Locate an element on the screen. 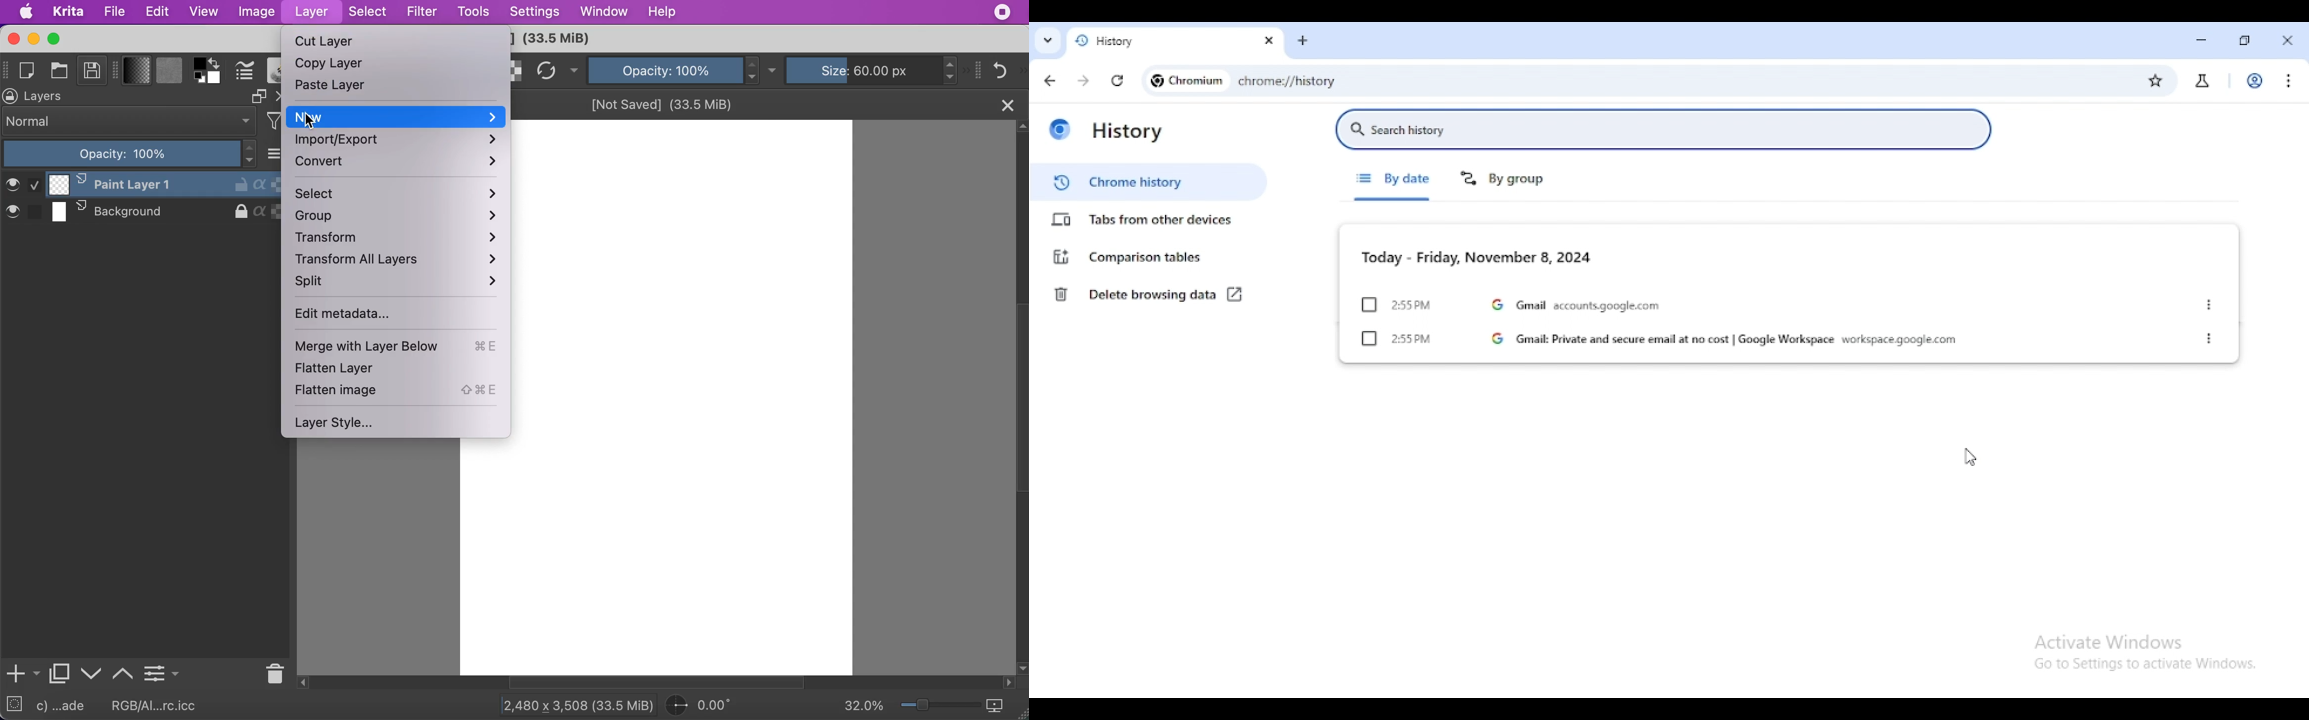  window is located at coordinates (603, 13).